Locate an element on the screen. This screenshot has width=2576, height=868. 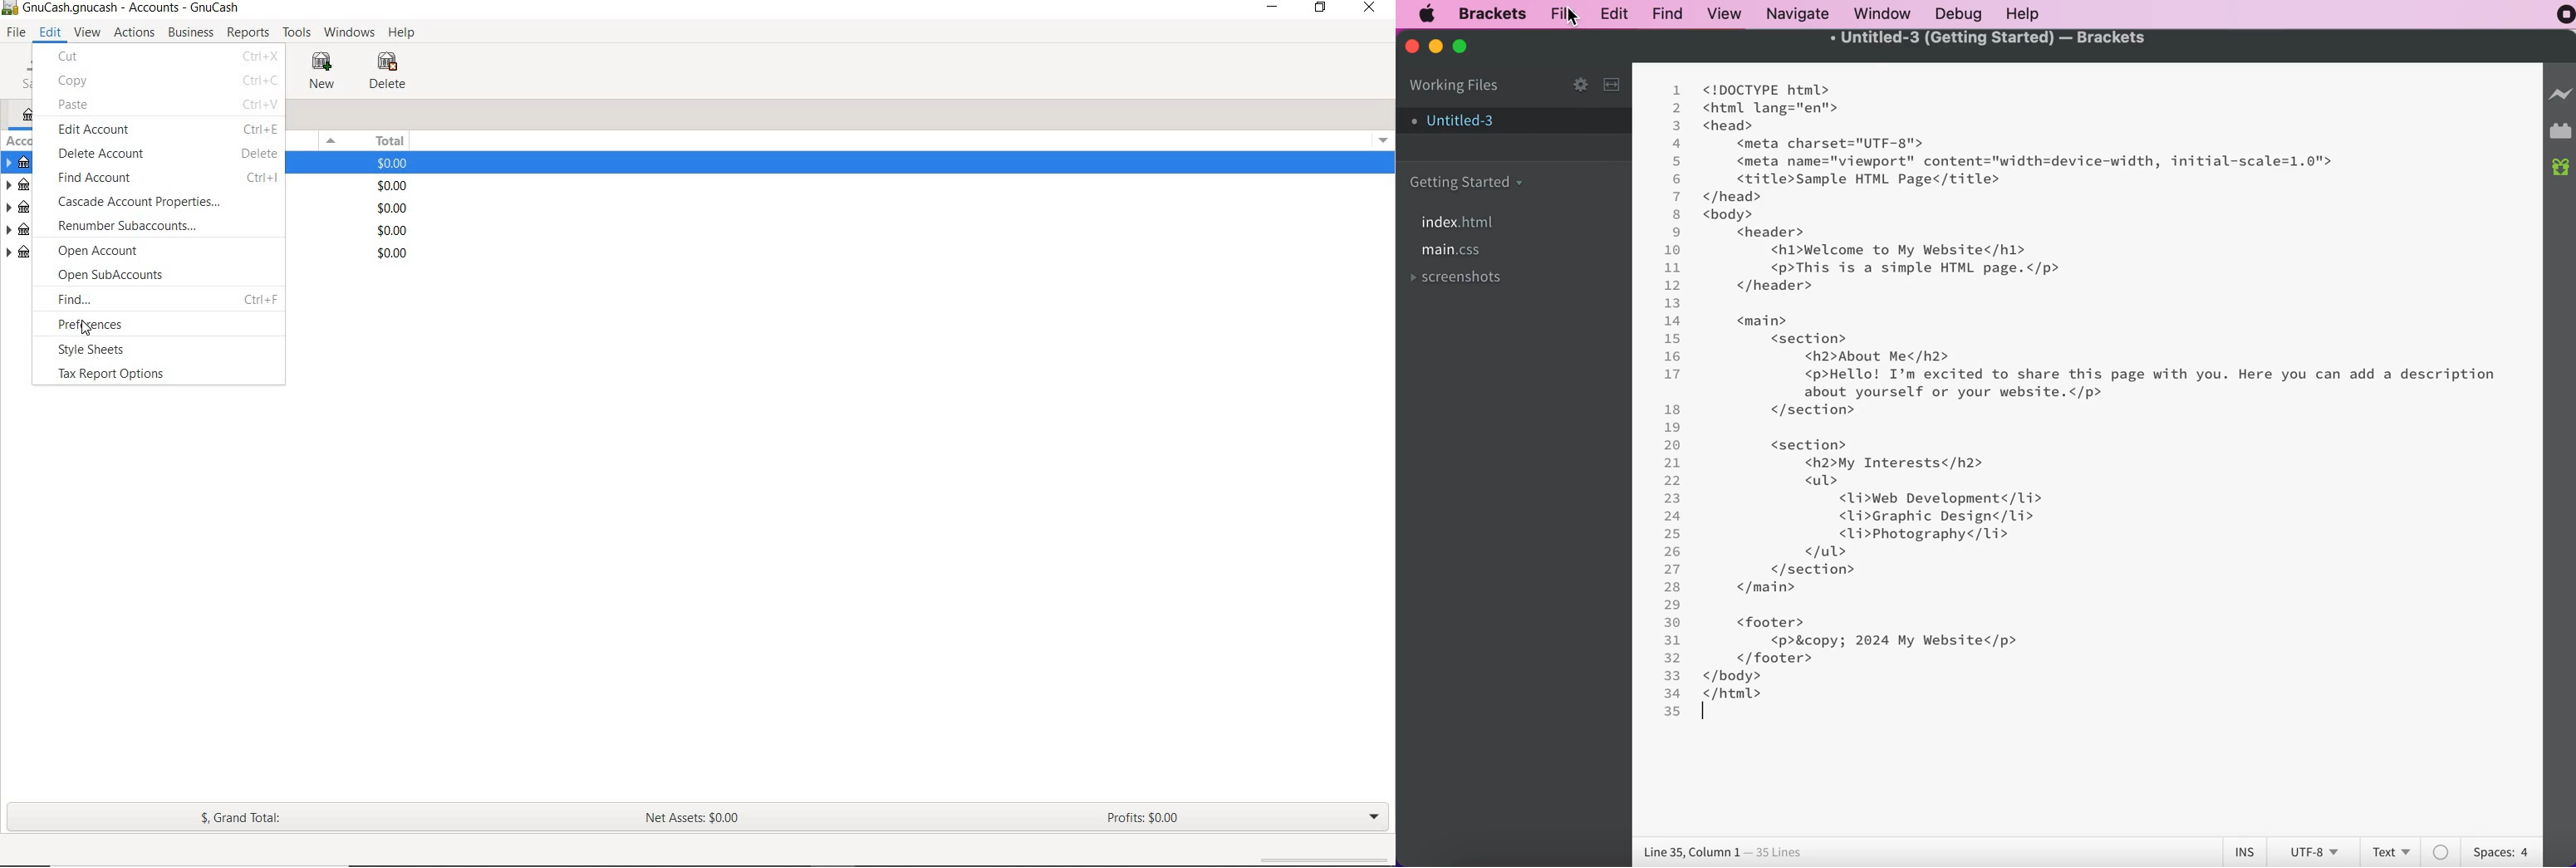
SYSTEM NAME is located at coordinates (125, 8).